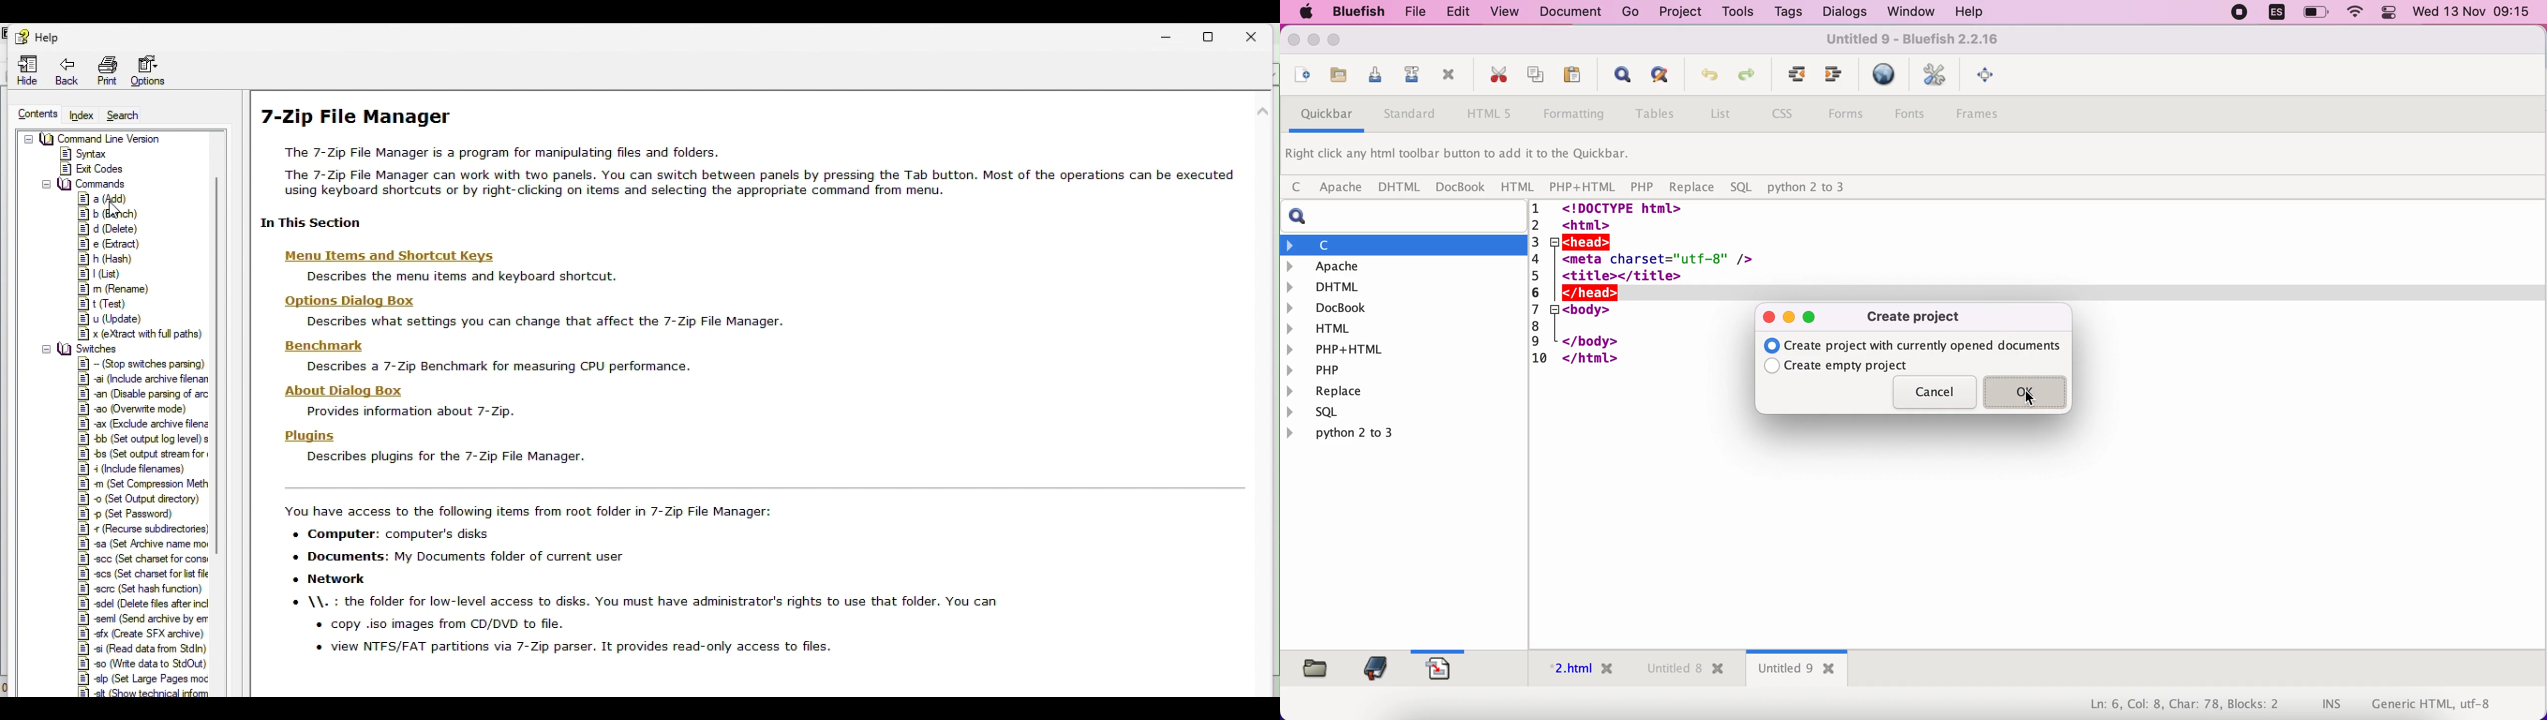 This screenshot has height=728, width=2548. What do you see at coordinates (2447, 703) in the screenshot?
I see `generic html` at bounding box center [2447, 703].